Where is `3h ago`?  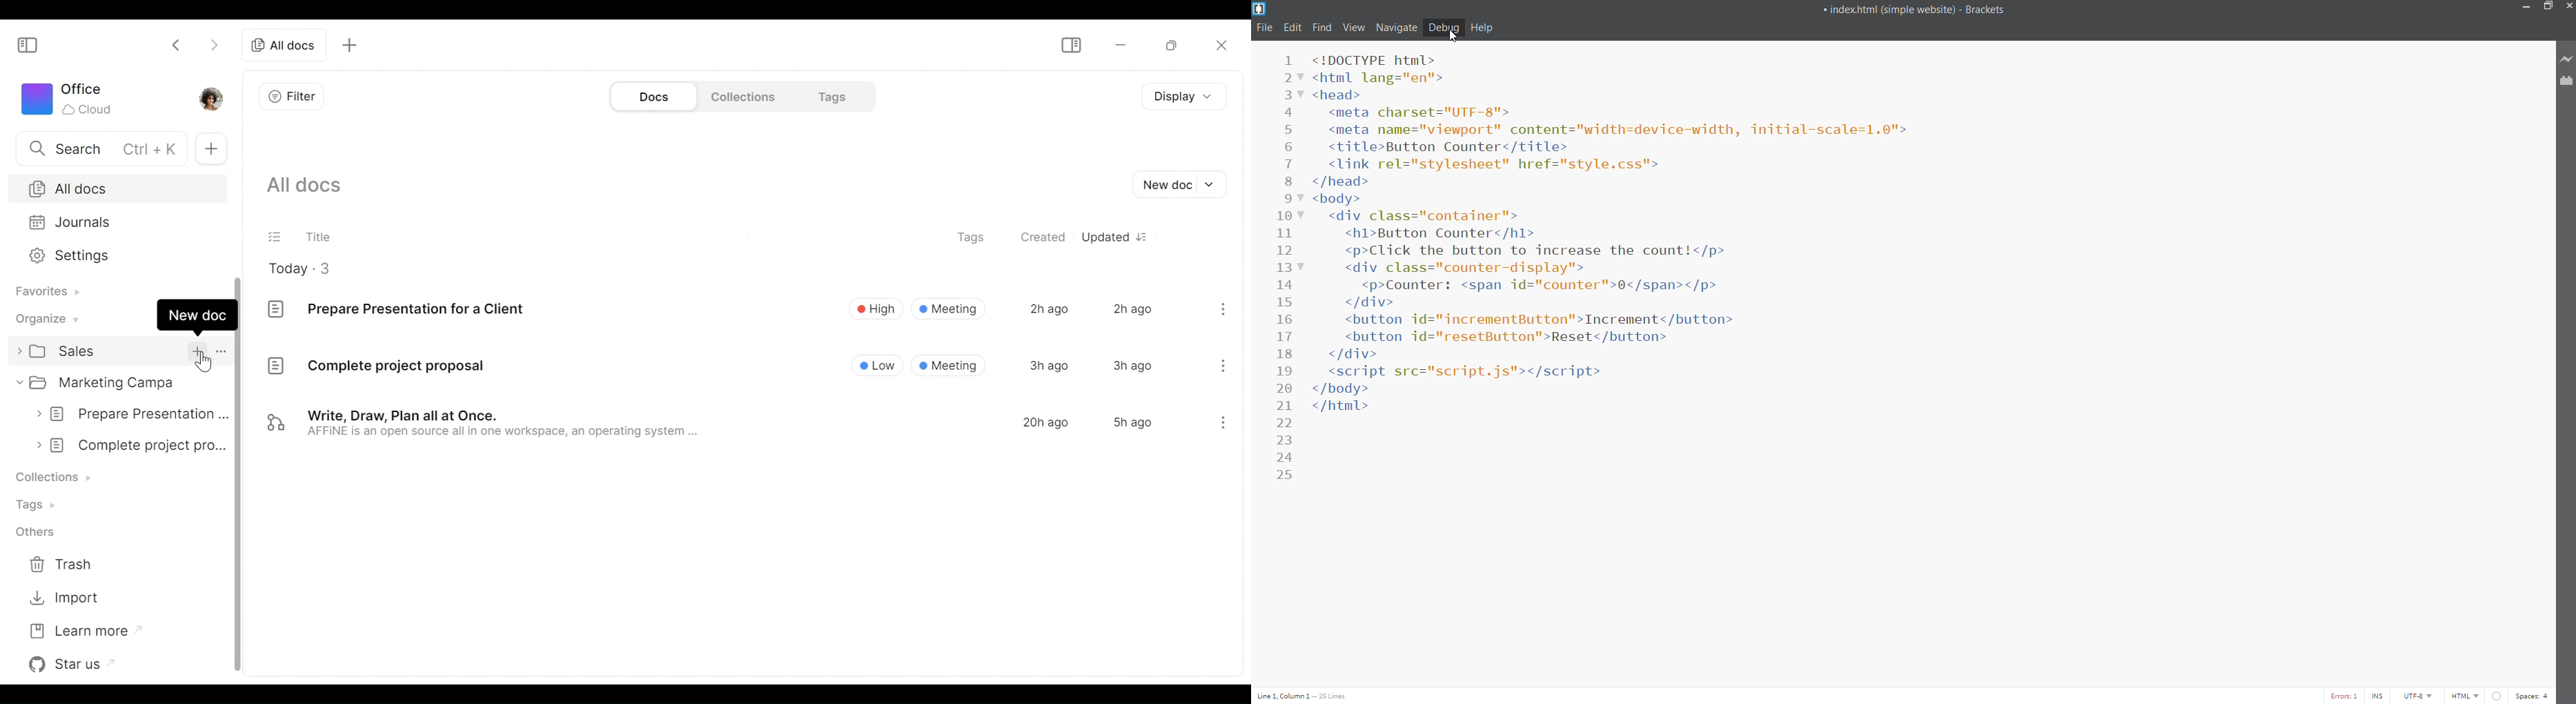 3h ago is located at coordinates (1049, 365).